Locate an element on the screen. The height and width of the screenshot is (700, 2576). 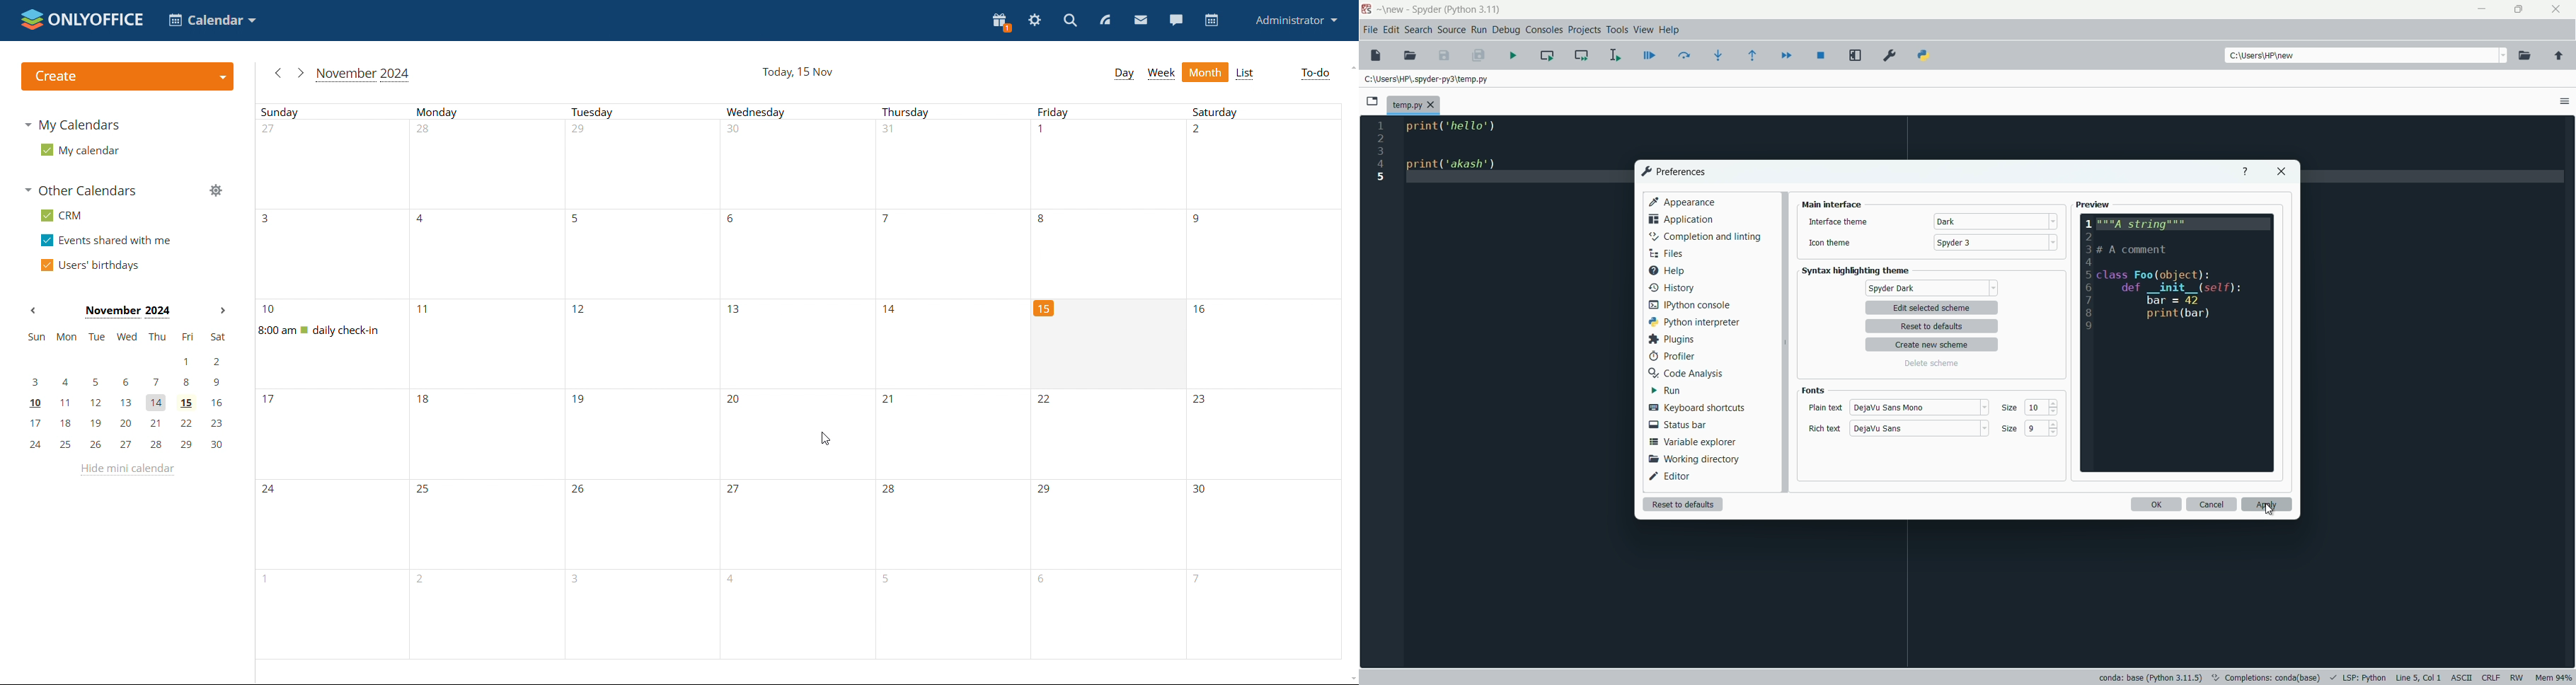
run menu is located at coordinates (1480, 29).